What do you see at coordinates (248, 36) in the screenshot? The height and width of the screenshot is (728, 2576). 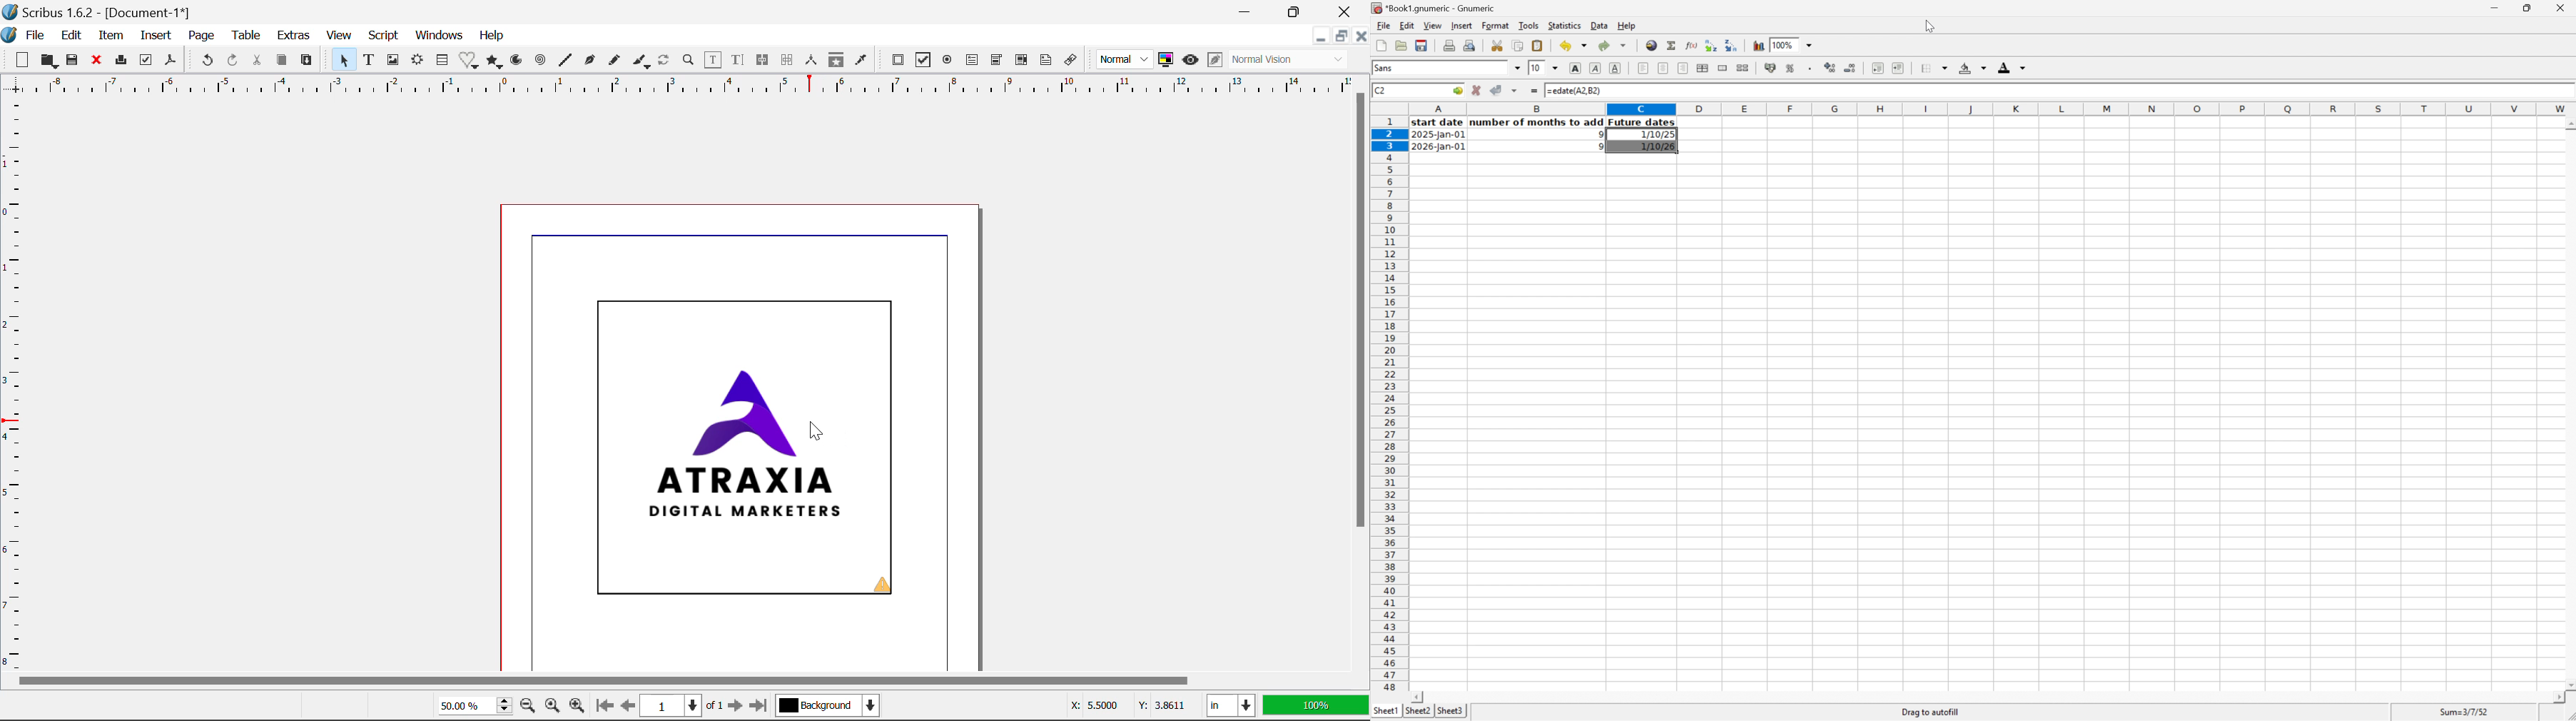 I see `Table` at bounding box center [248, 36].